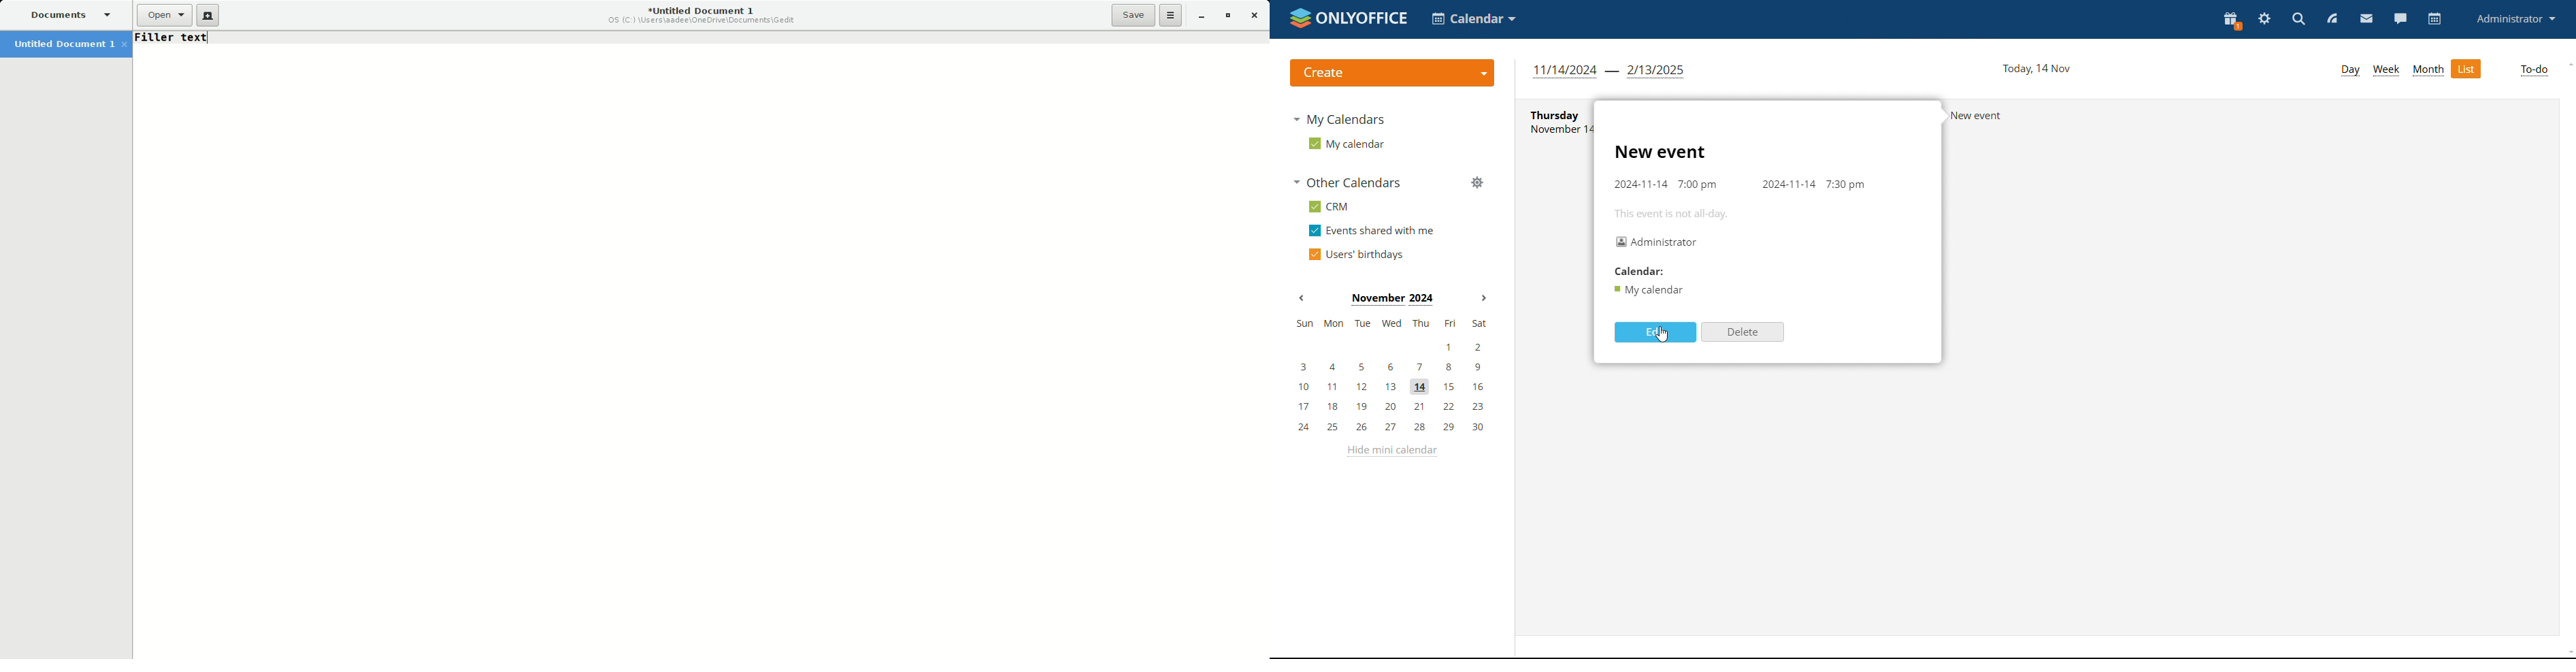 This screenshot has height=672, width=2576. What do you see at coordinates (1559, 125) in the screenshot?
I see `text` at bounding box center [1559, 125].